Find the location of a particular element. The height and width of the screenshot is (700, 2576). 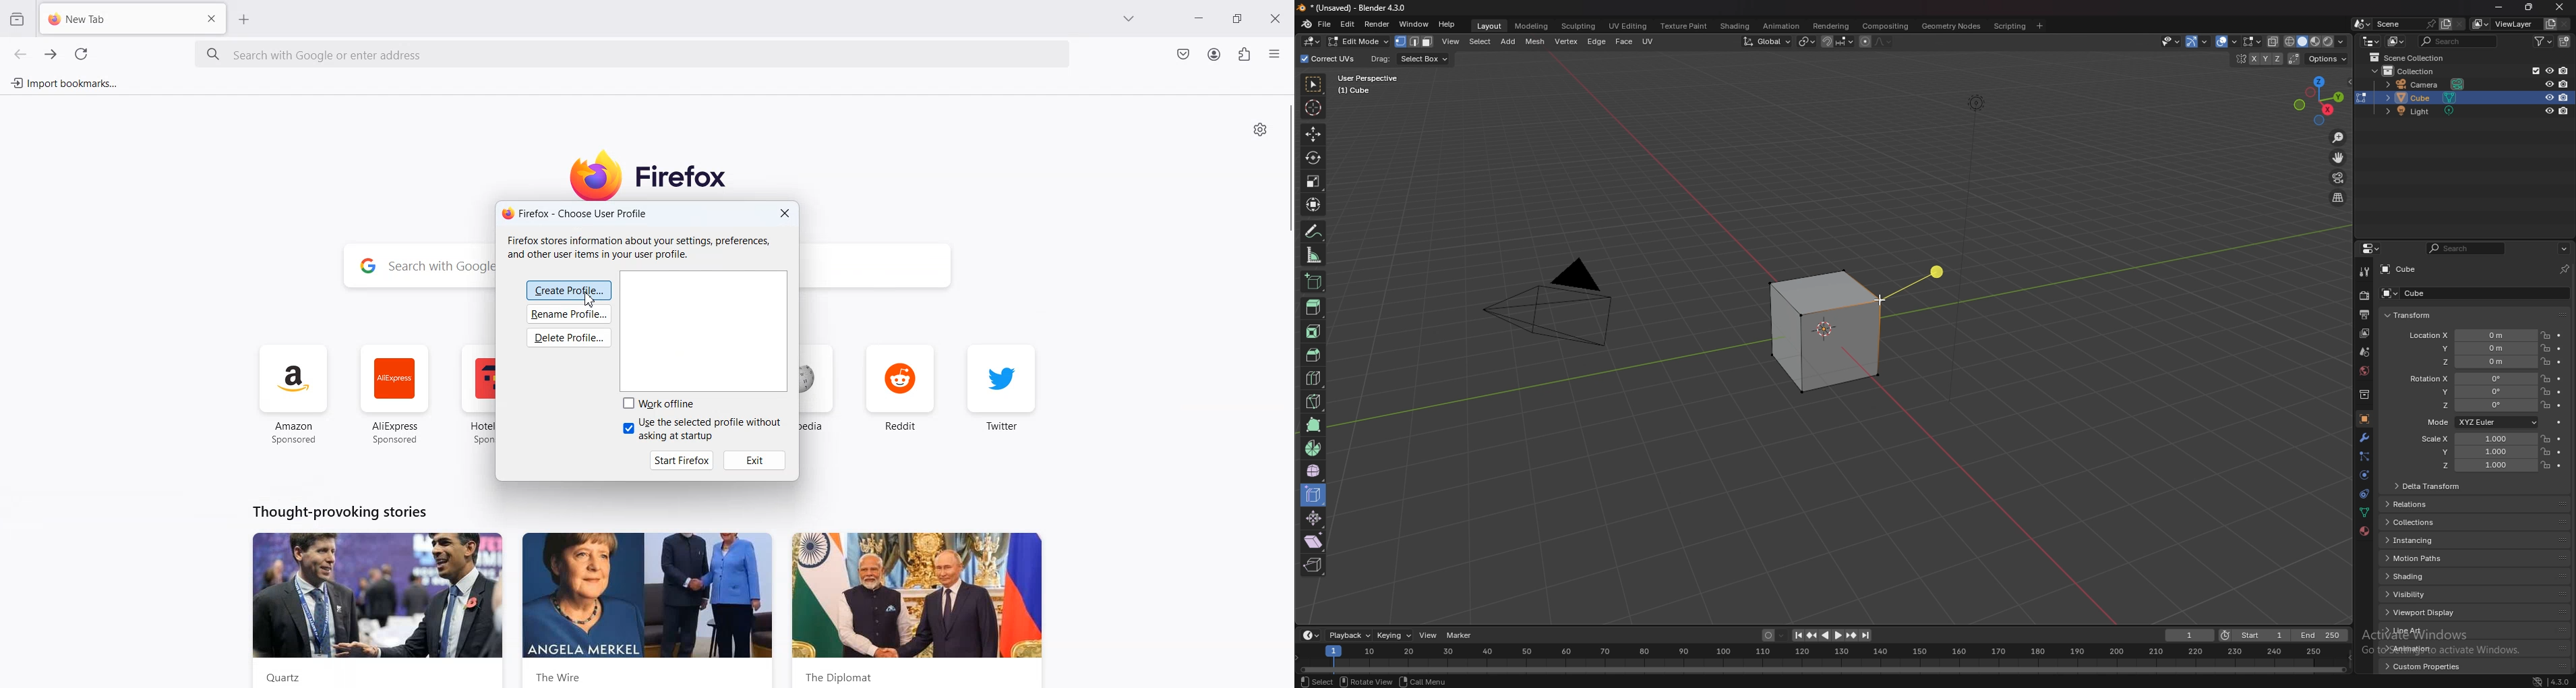

Work offline is located at coordinates (661, 403).